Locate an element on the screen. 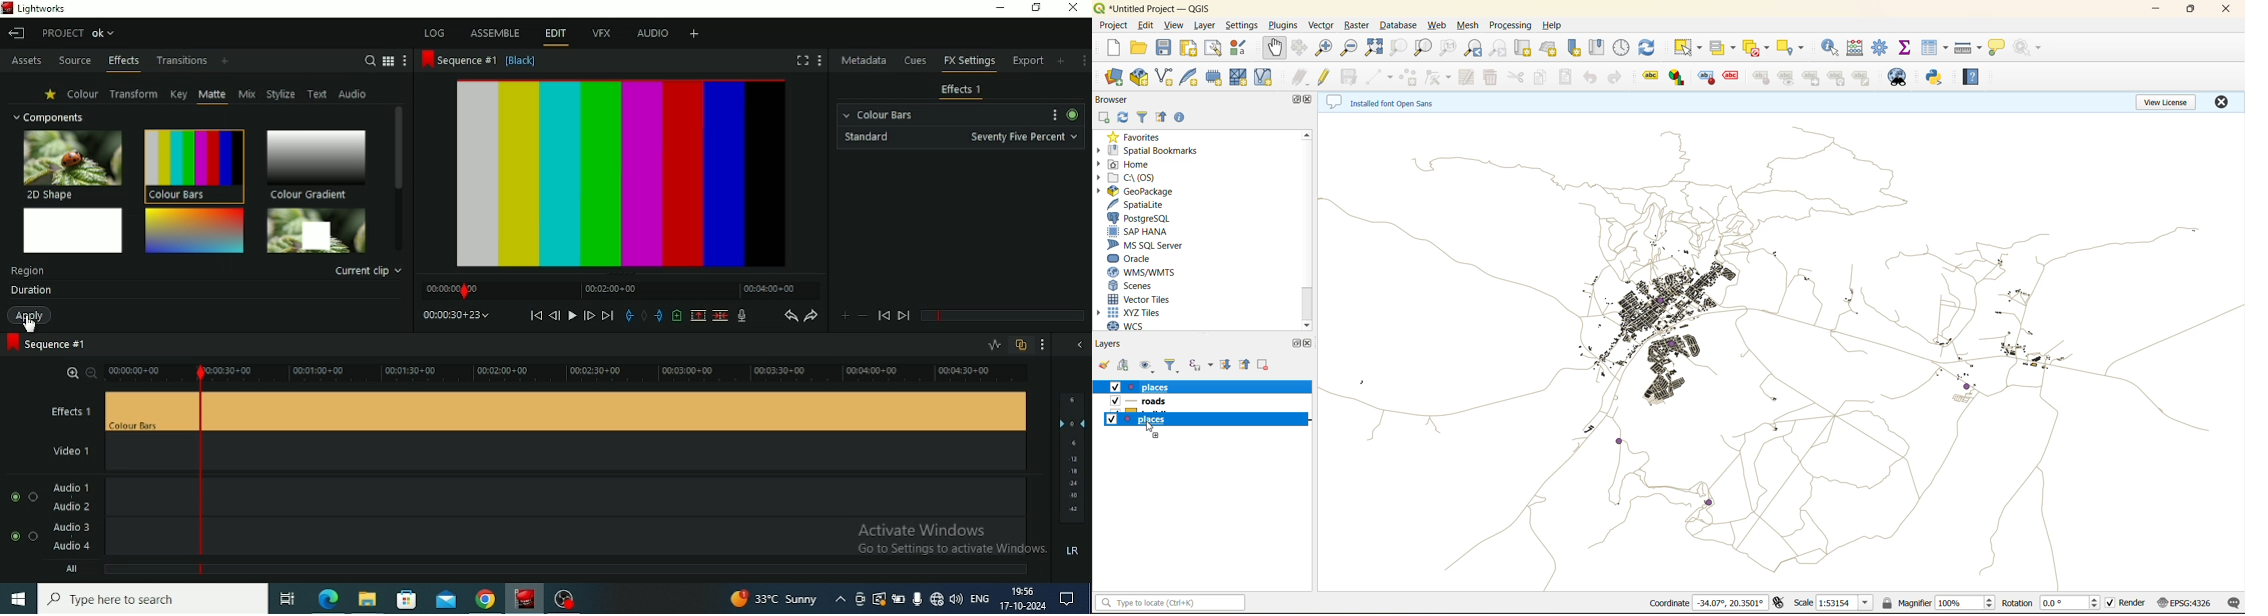 The image size is (2268, 616). scrollbar is located at coordinates (1308, 305).